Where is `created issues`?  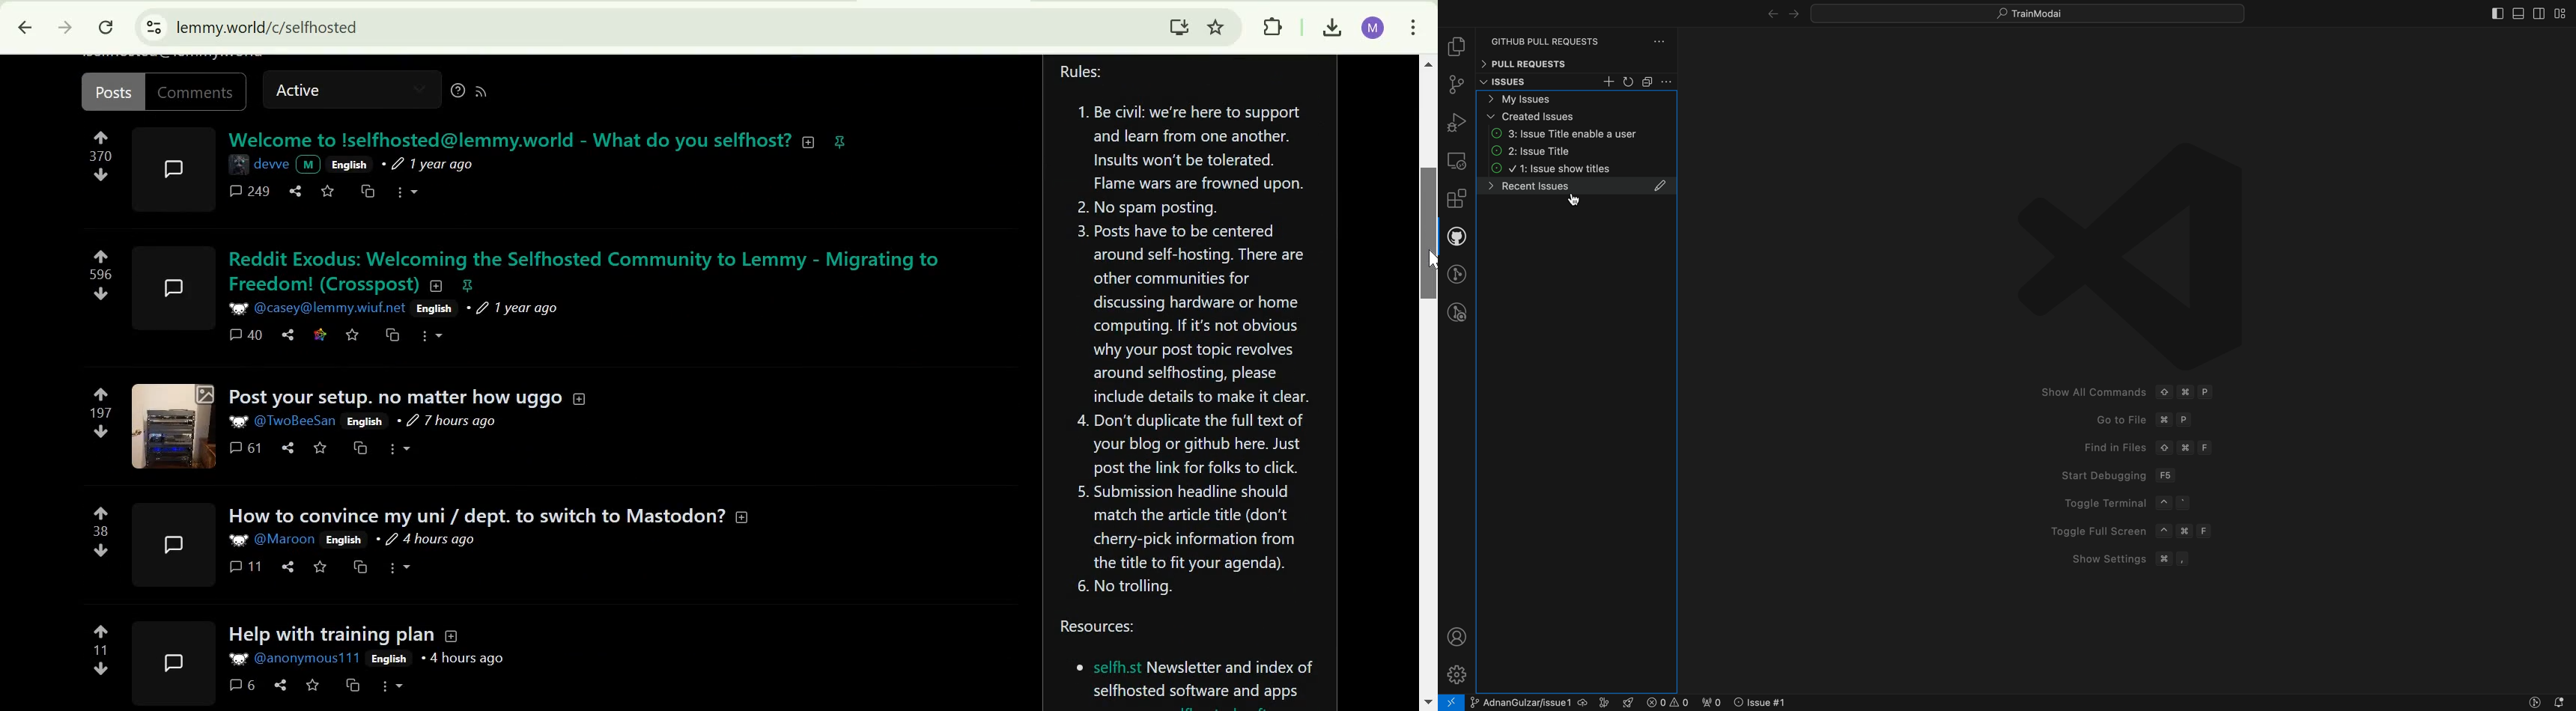
created issues is located at coordinates (1578, 117).